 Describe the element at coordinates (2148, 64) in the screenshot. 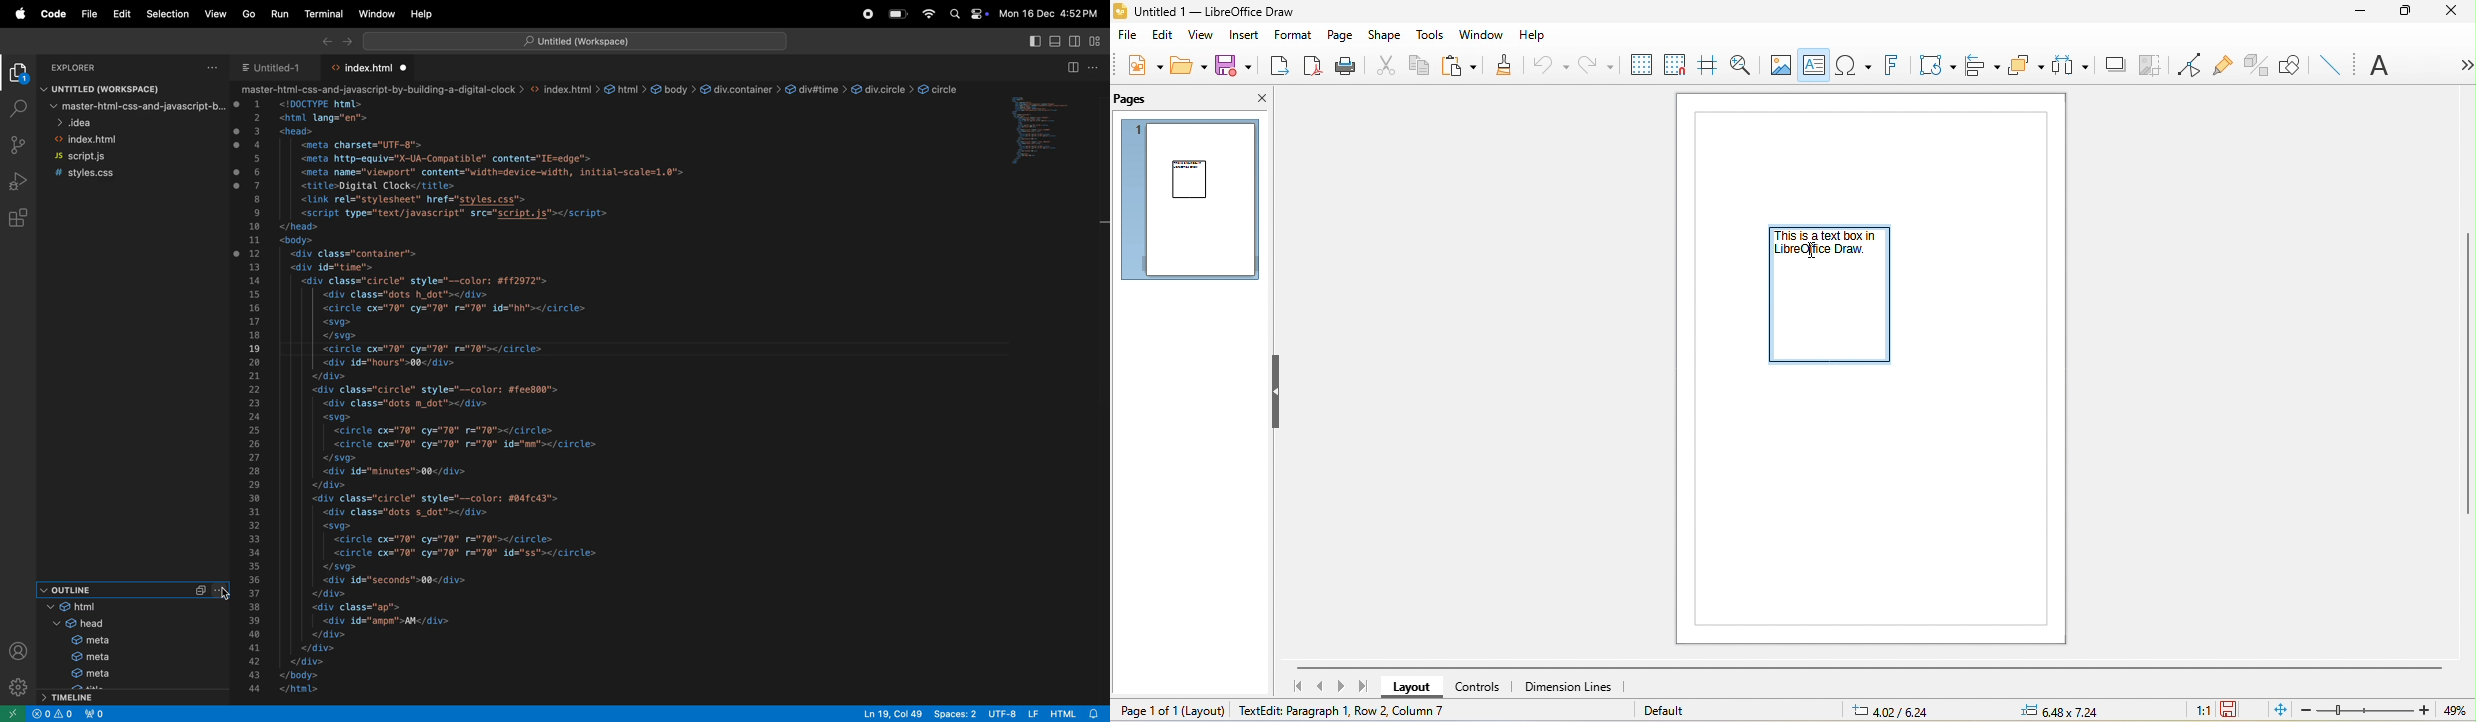

I see `crop image` at that location.